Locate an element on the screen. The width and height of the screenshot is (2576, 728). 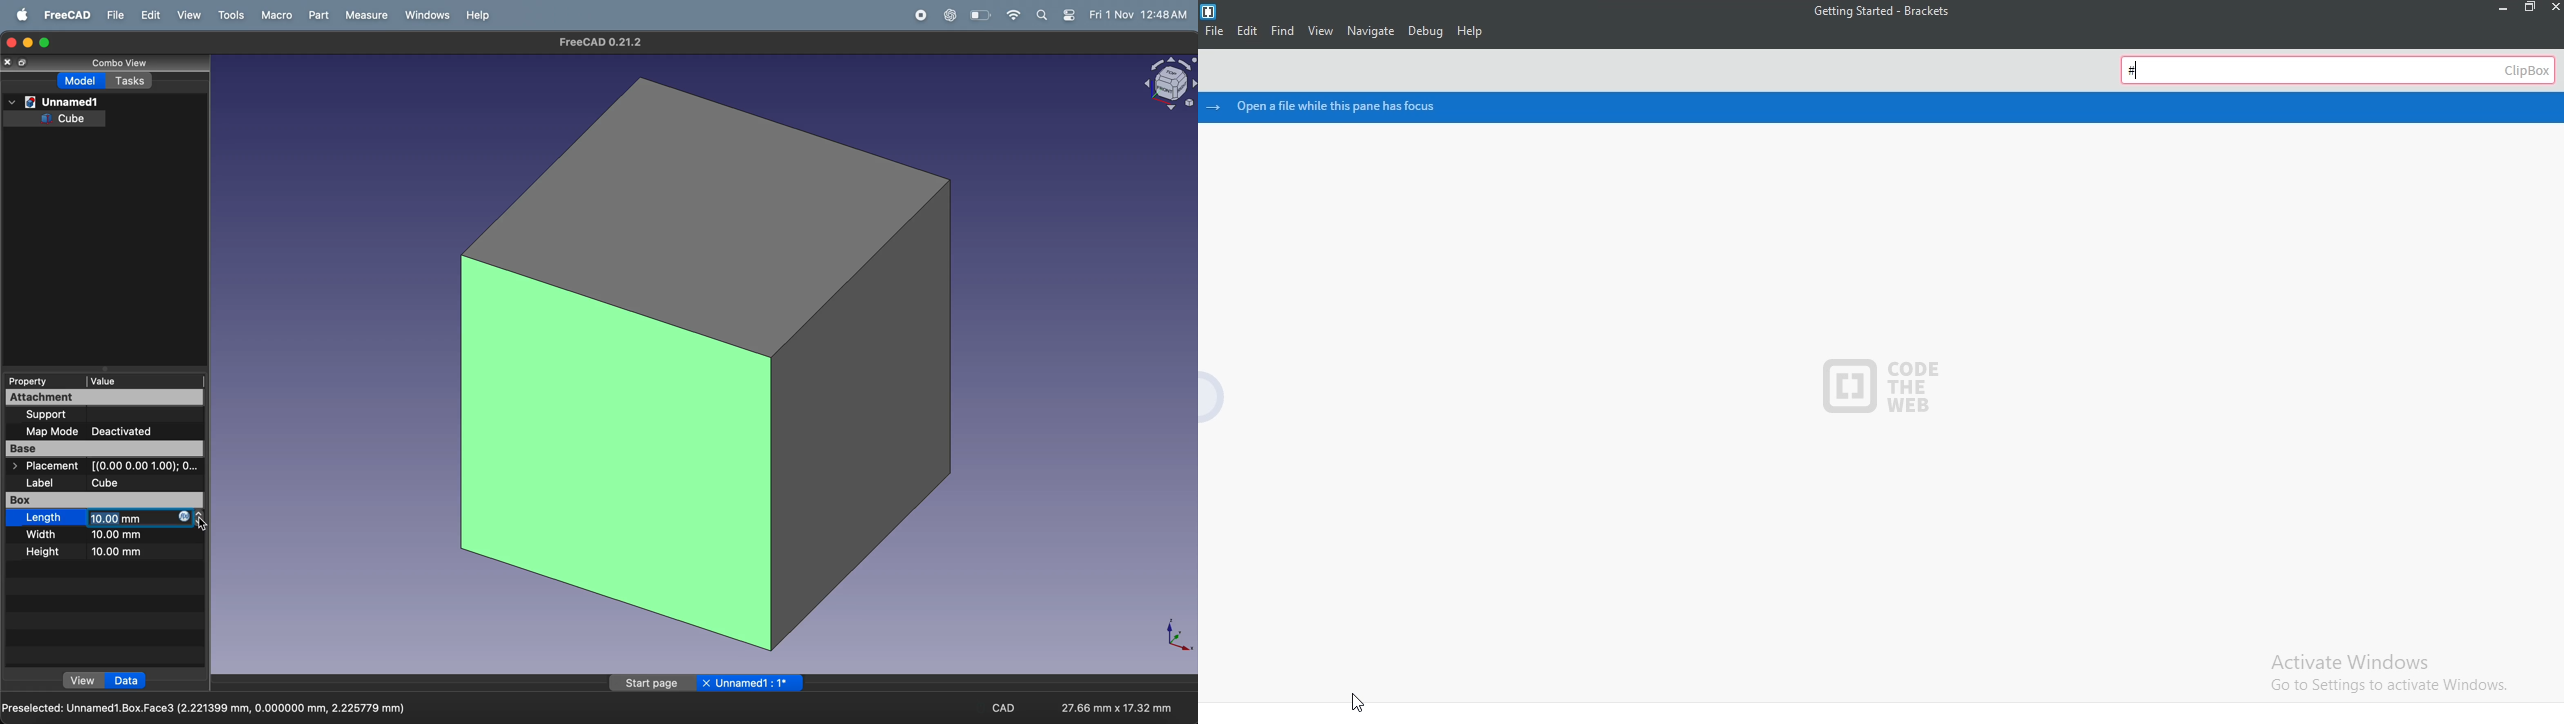
file is located at coordinates (1211, 32).